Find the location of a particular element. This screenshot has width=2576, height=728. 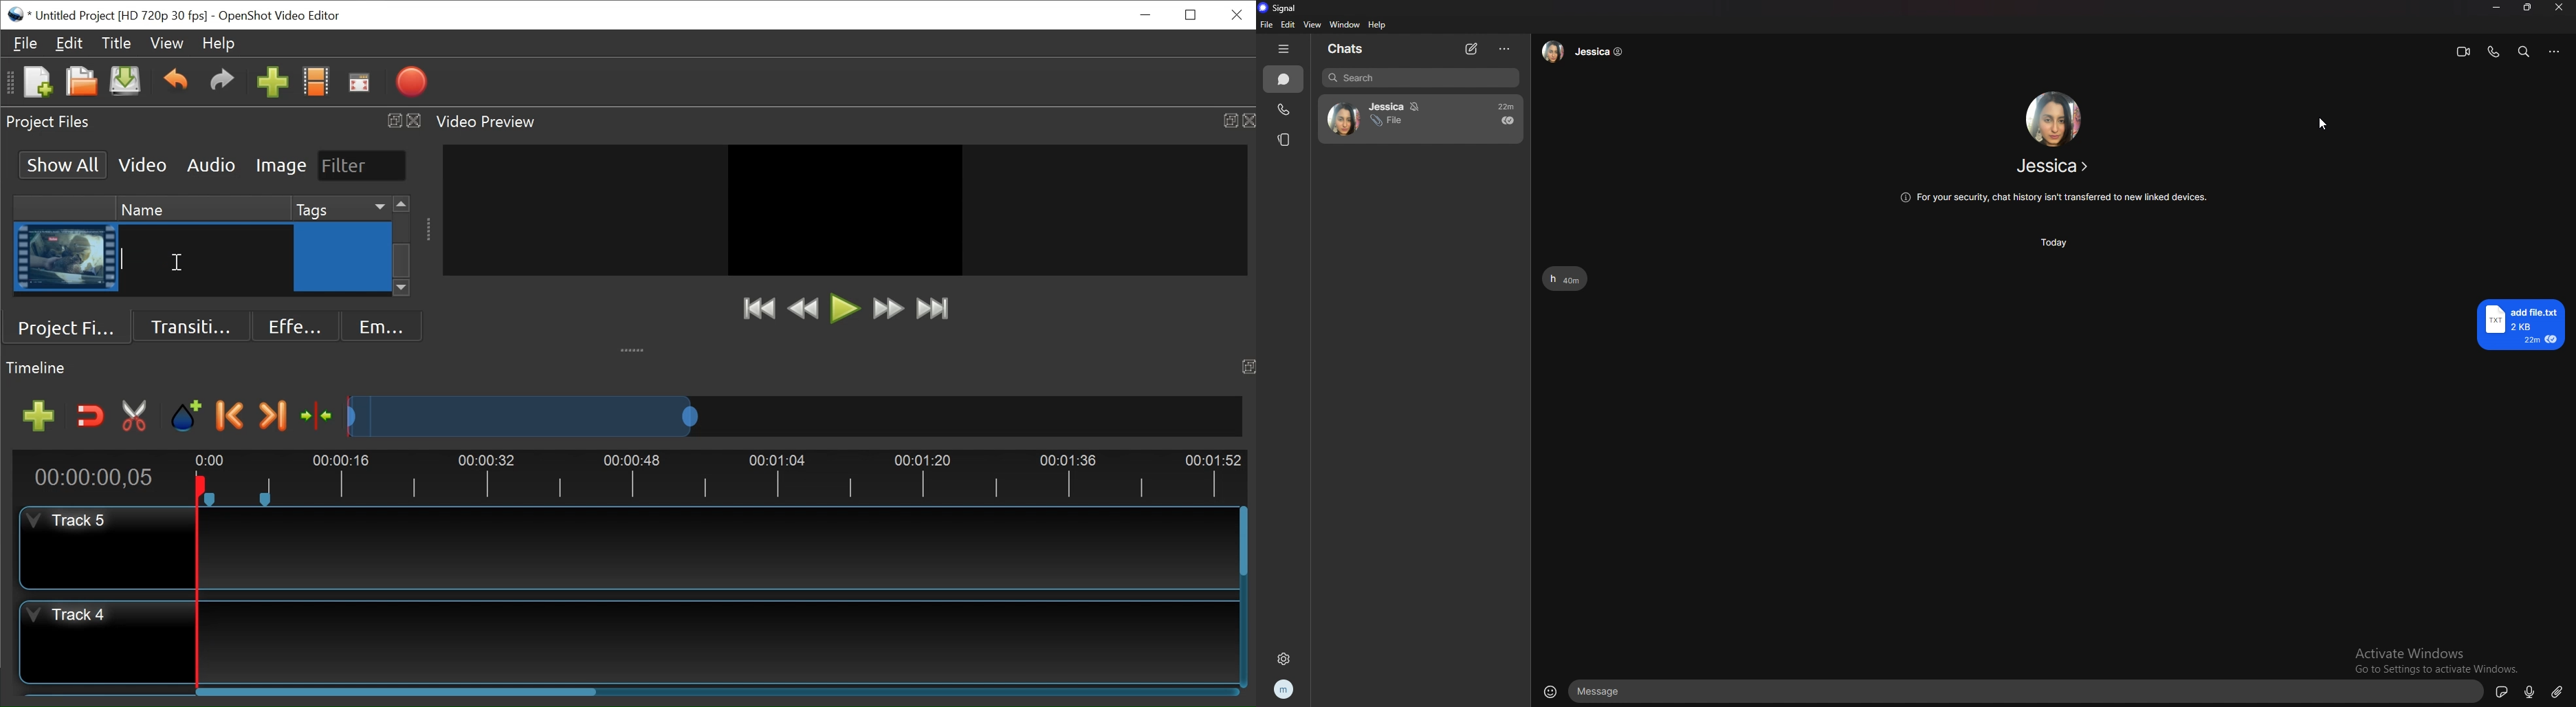

resize is located at coordinates (2527, 7).